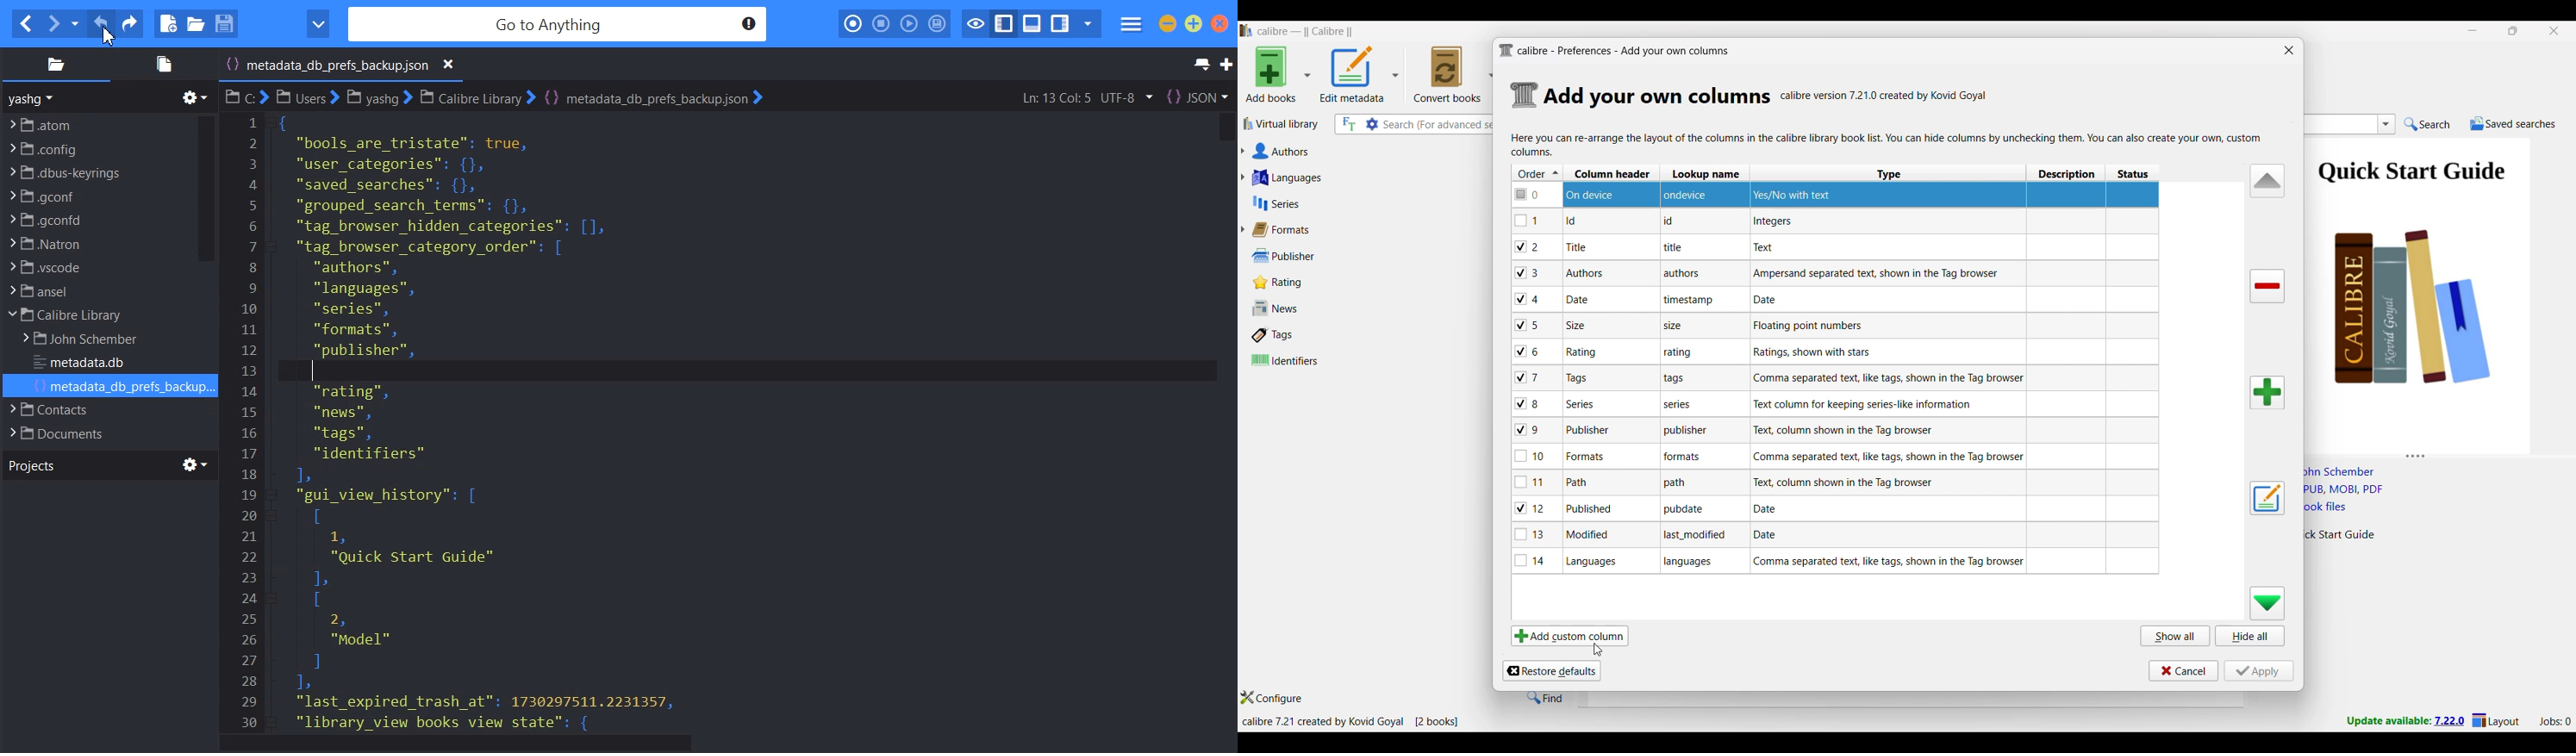 This screenshot has width=2576, height=756. I want to click on Device, so click(1601, 196).